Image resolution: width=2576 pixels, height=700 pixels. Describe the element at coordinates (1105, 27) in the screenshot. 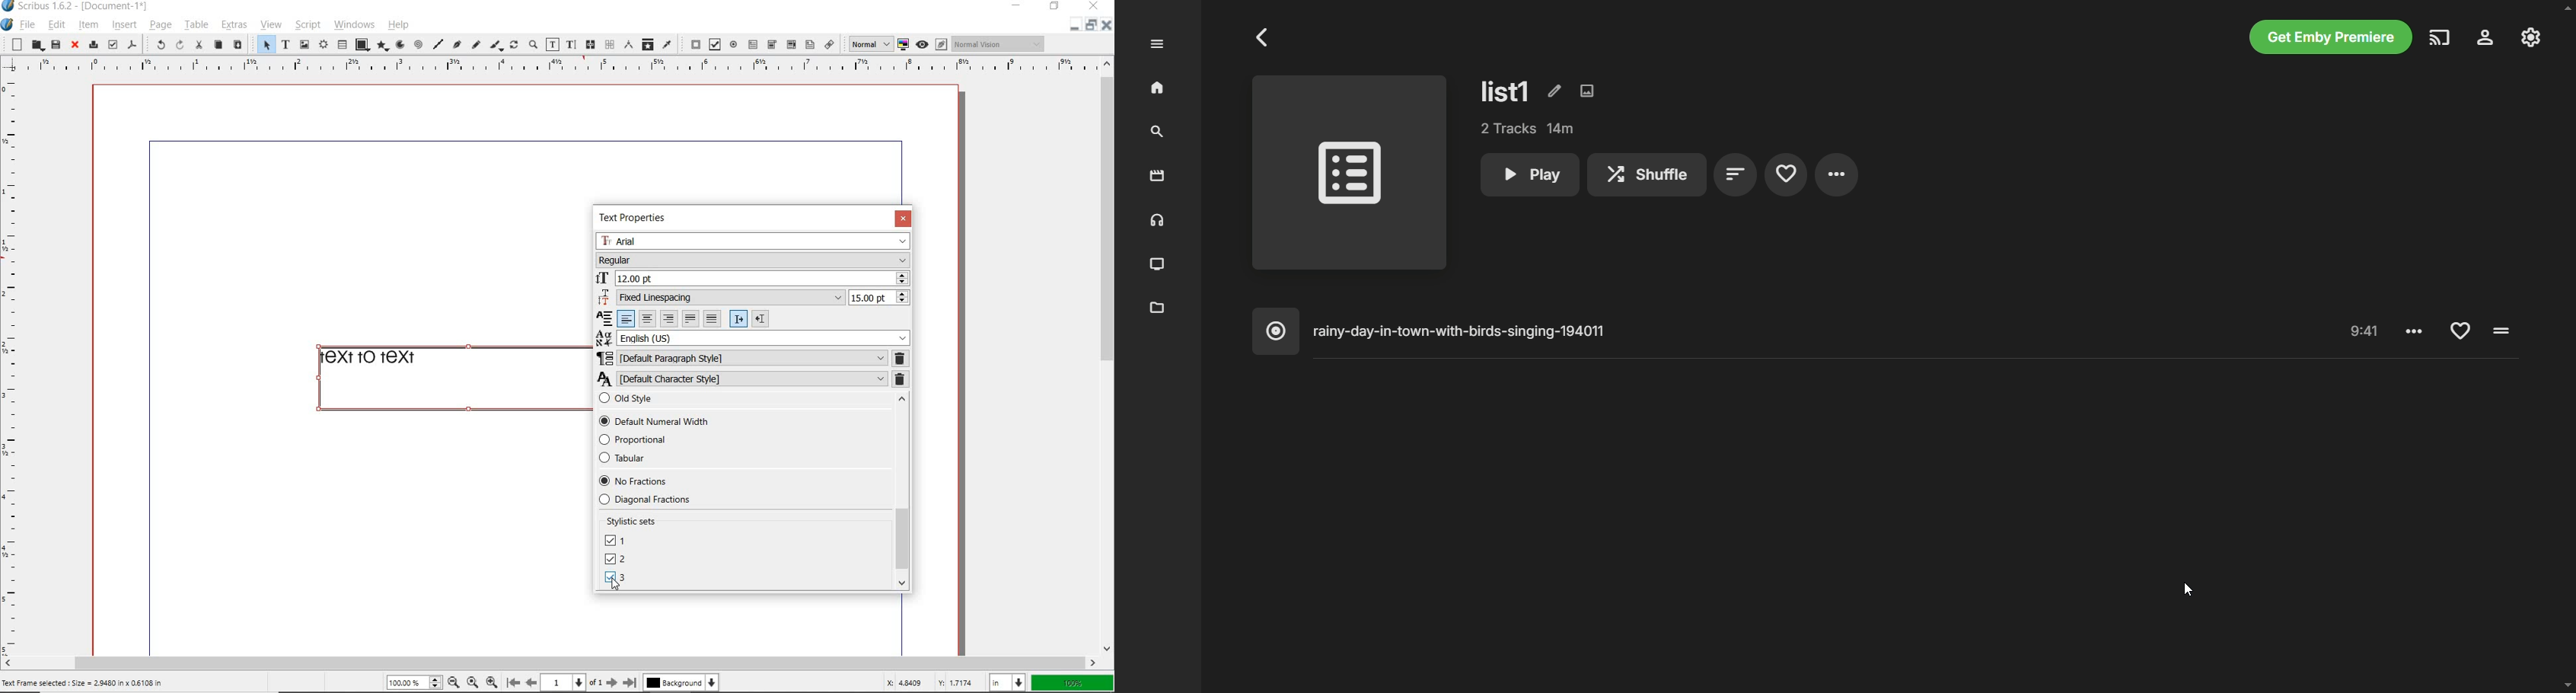

I see `Close` at that location.